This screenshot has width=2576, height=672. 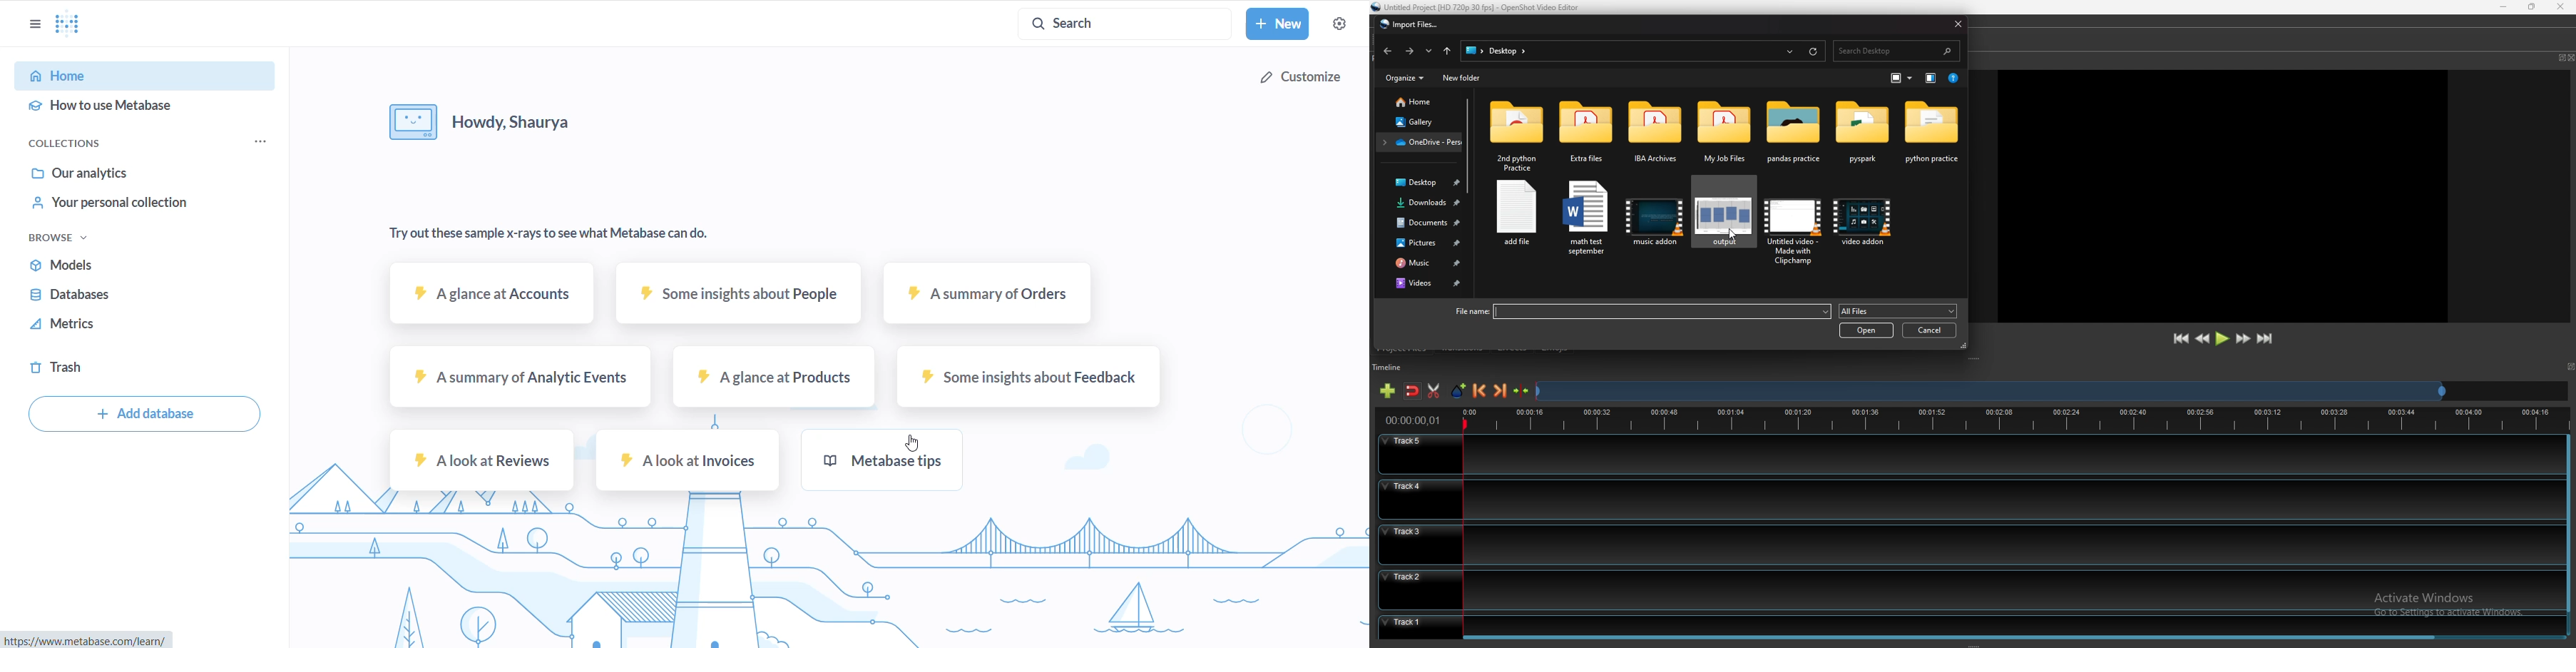 What do you see at coordinates (67, 145) in the screenshot?
I see `Collections` at bounding box center [67, 145].